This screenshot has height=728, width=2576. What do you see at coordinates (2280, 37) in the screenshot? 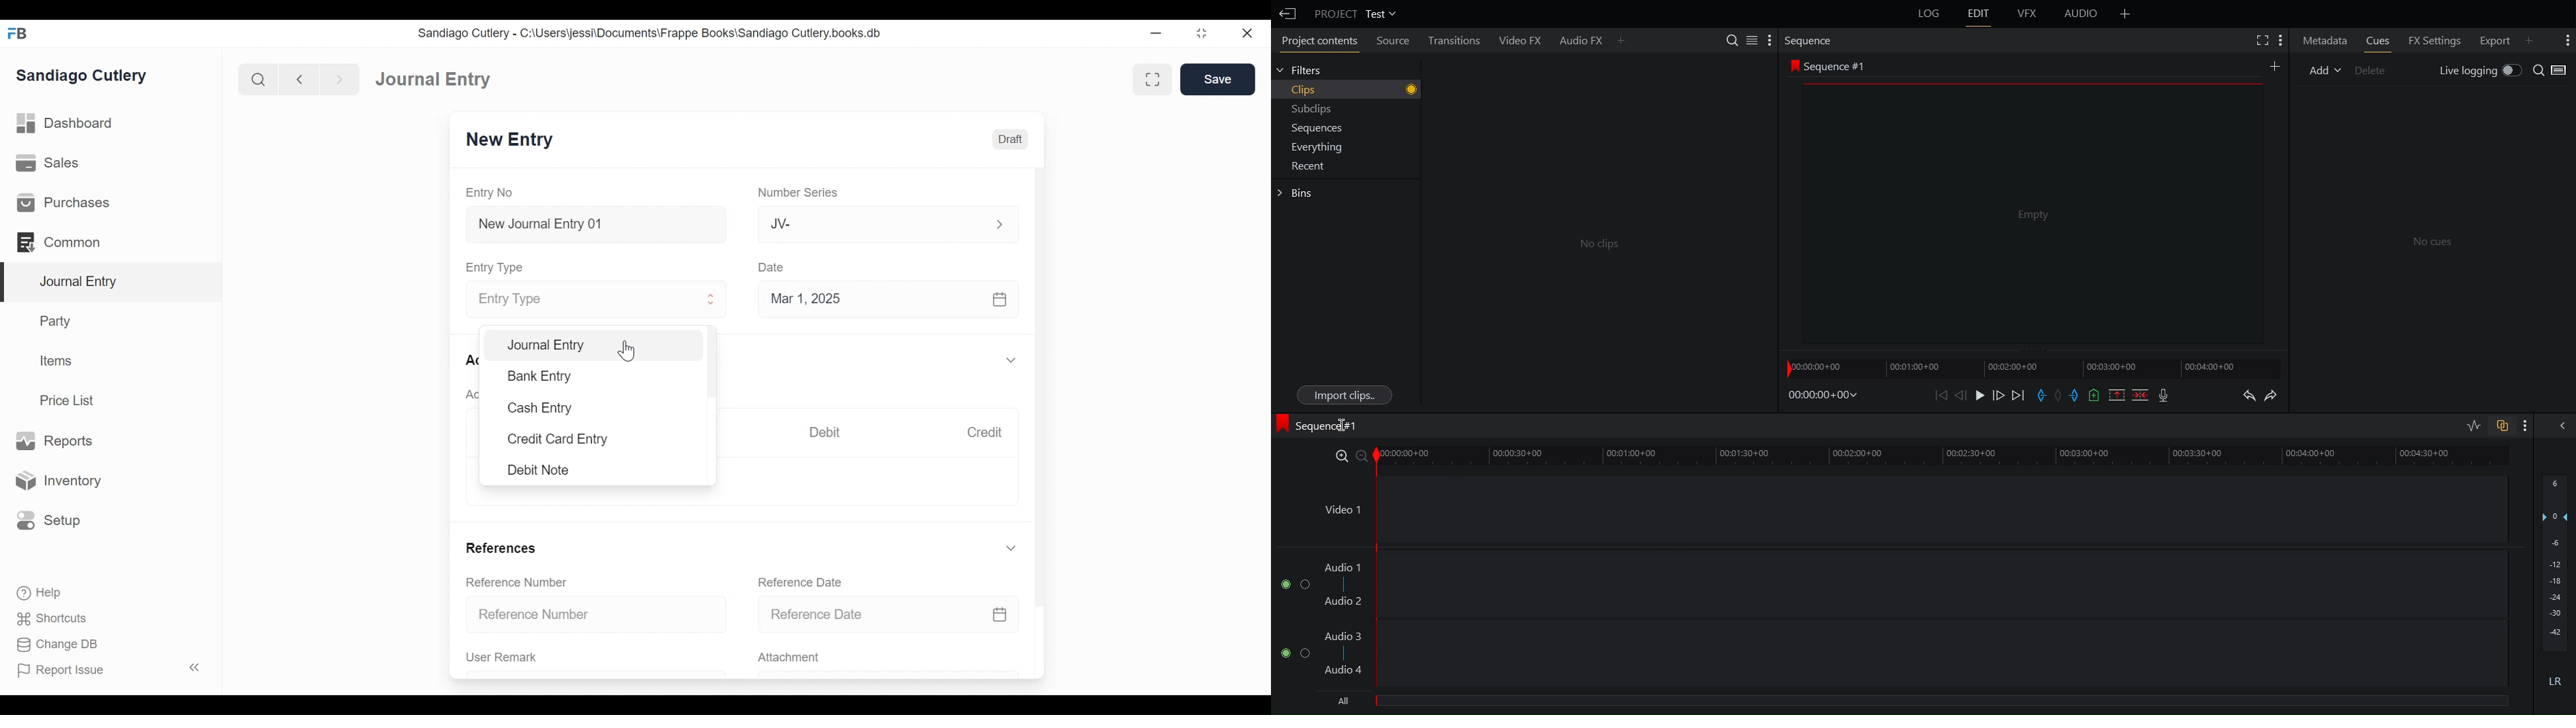
I see `Settings` at bounding box center [2280, 37].